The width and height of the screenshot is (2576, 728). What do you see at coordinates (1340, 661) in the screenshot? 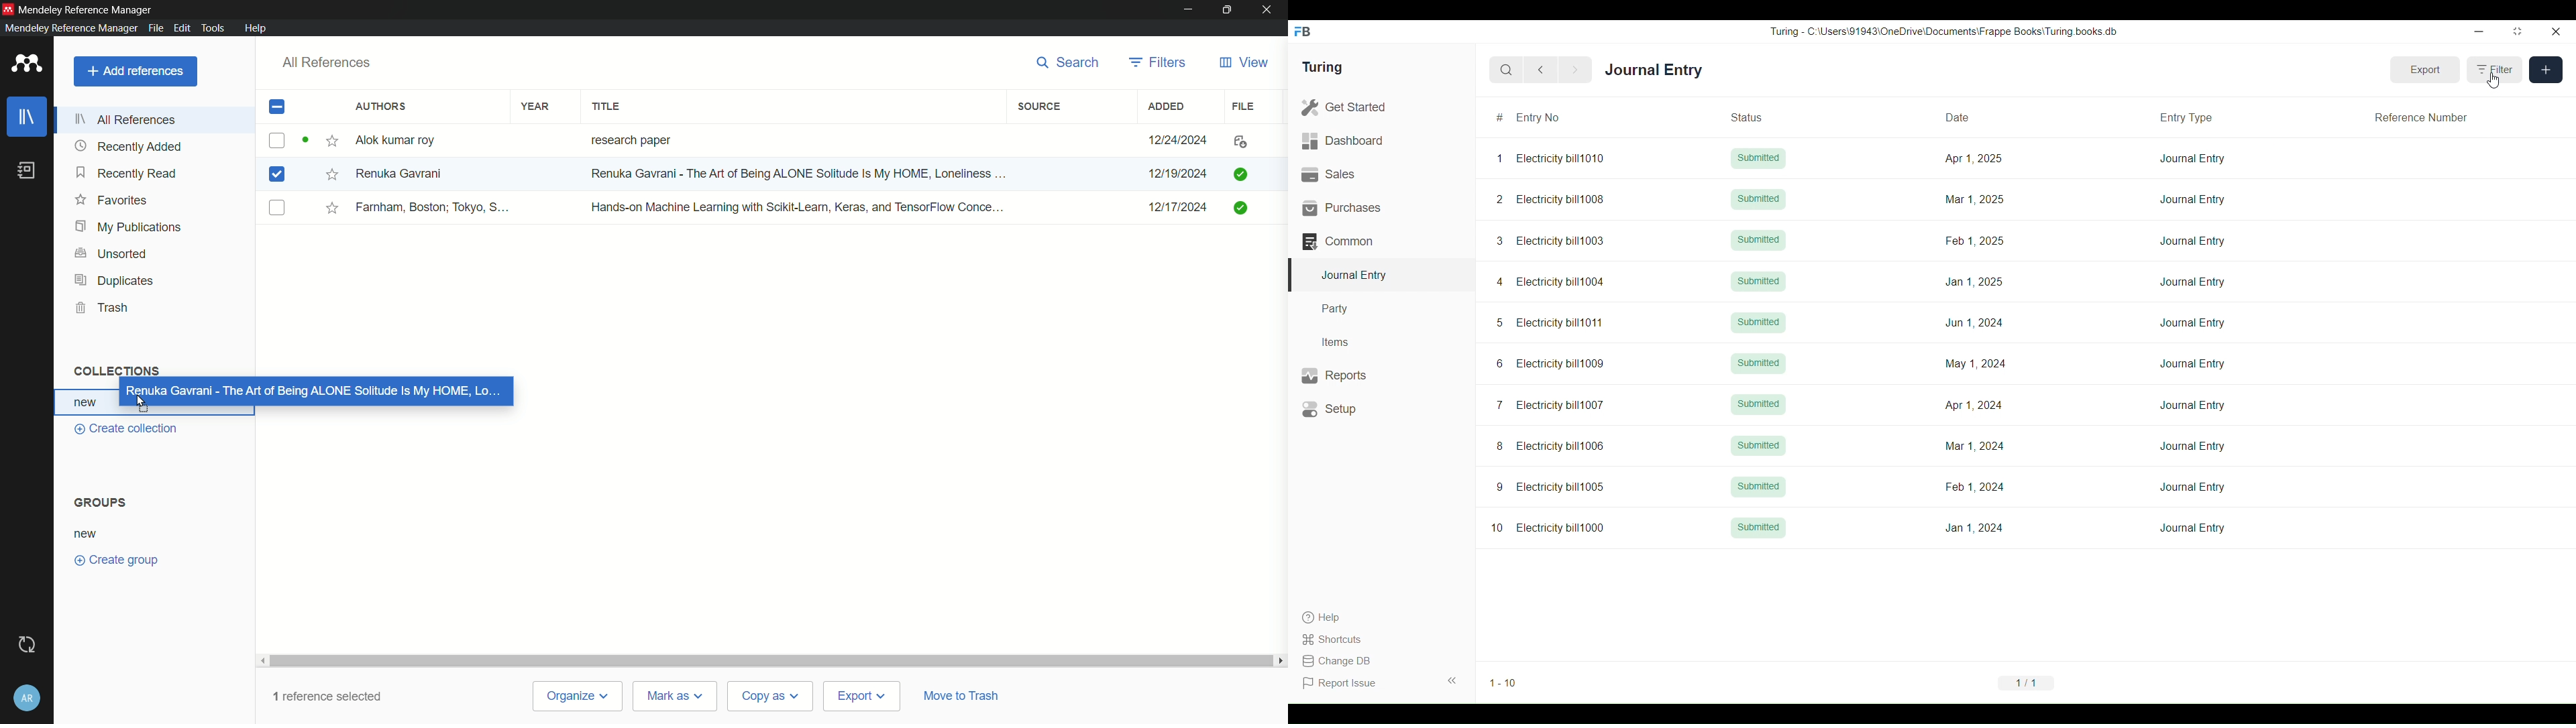
I see `Change DB` at bounding box center [1340, 661].